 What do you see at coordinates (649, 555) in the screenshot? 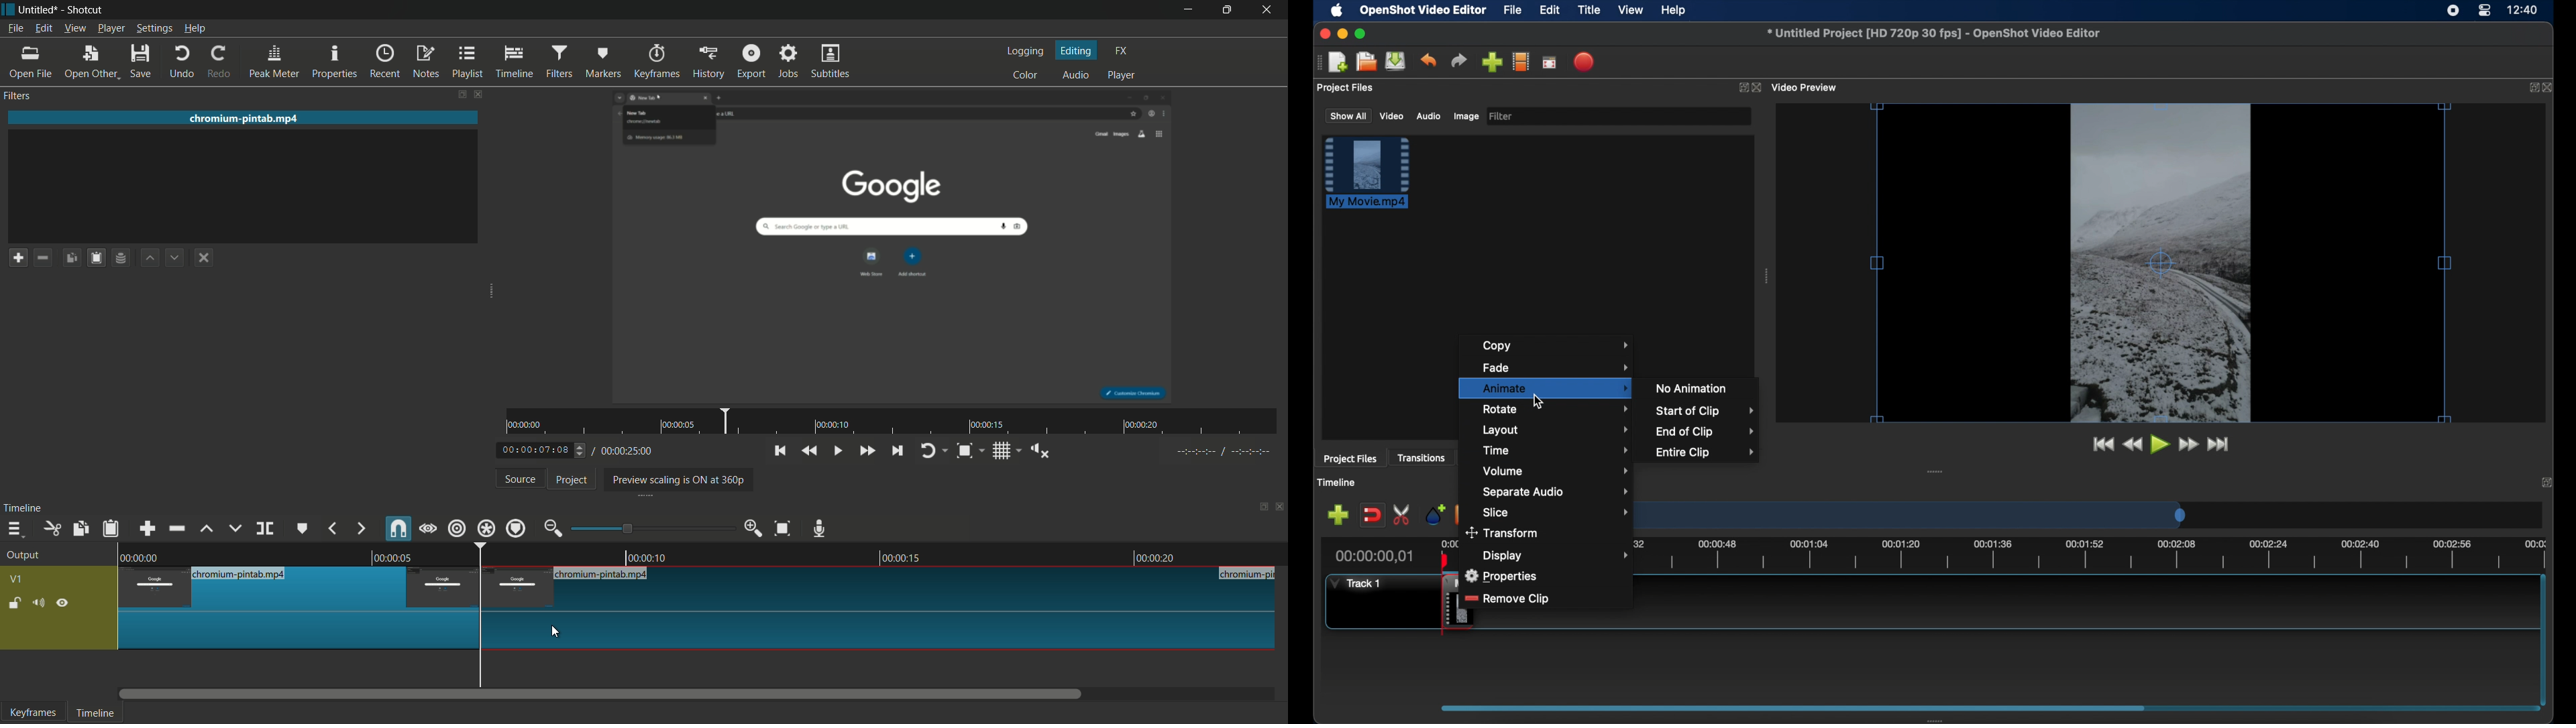
I see `0.0010` at bounding box center [649, 555].